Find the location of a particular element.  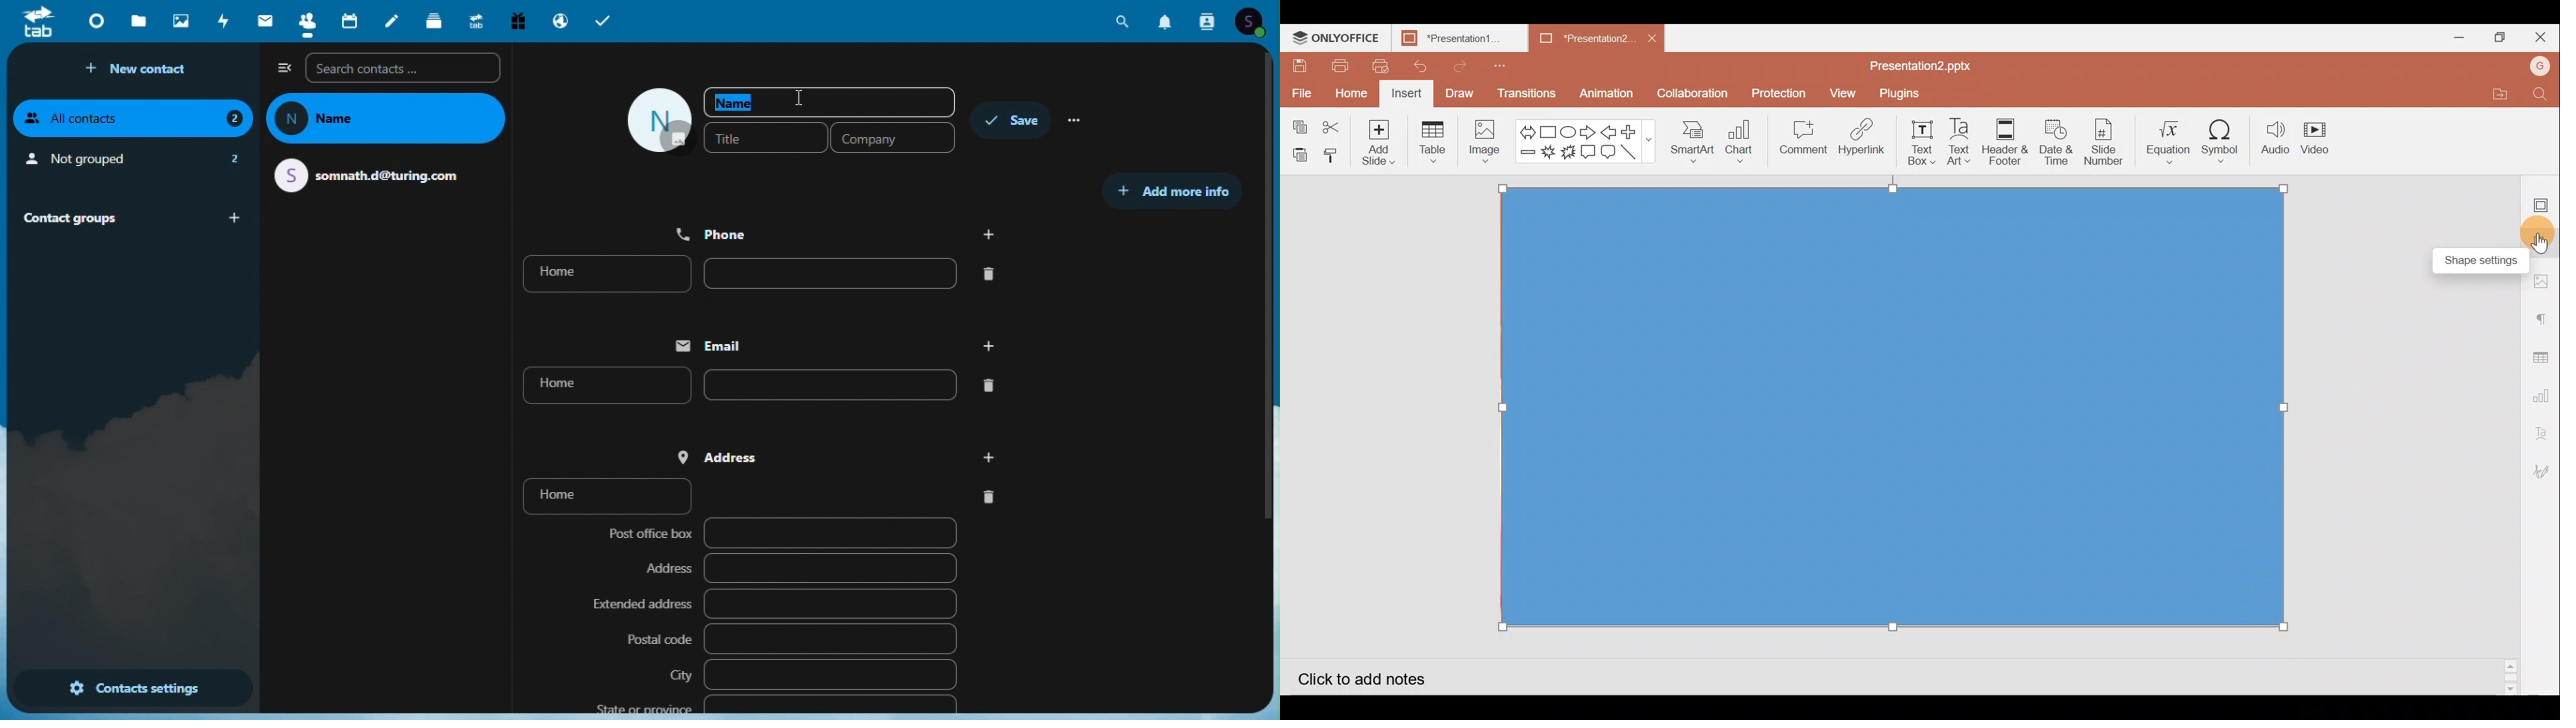

Deck is located at coordinates (436, 20).